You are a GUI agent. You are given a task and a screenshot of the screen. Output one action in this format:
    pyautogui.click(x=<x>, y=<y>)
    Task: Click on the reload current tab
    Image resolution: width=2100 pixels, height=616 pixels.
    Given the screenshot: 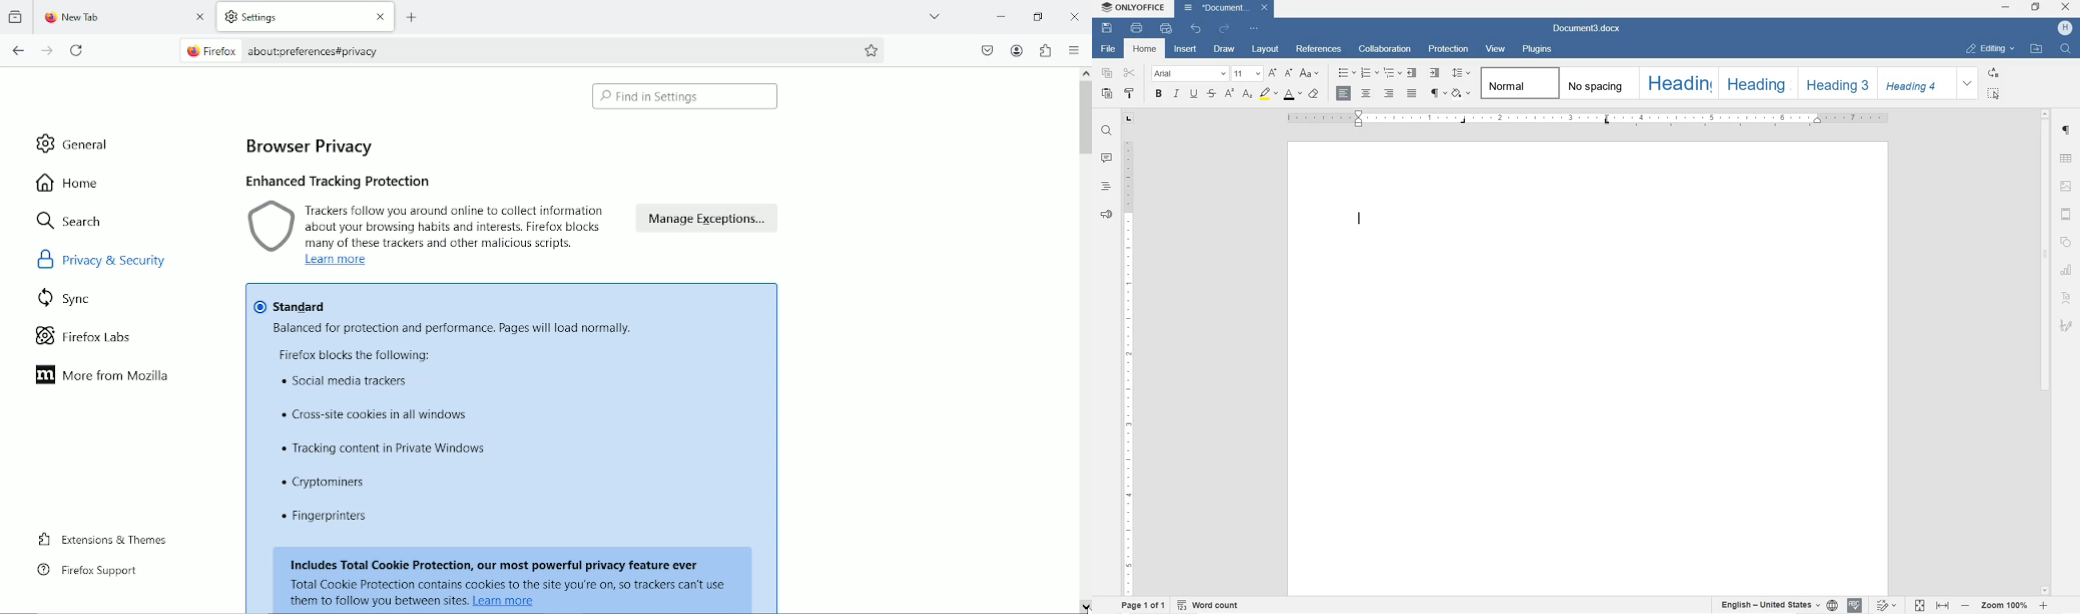 What is the action you would take?
    pyautogui.click(x=78, y=51)
    